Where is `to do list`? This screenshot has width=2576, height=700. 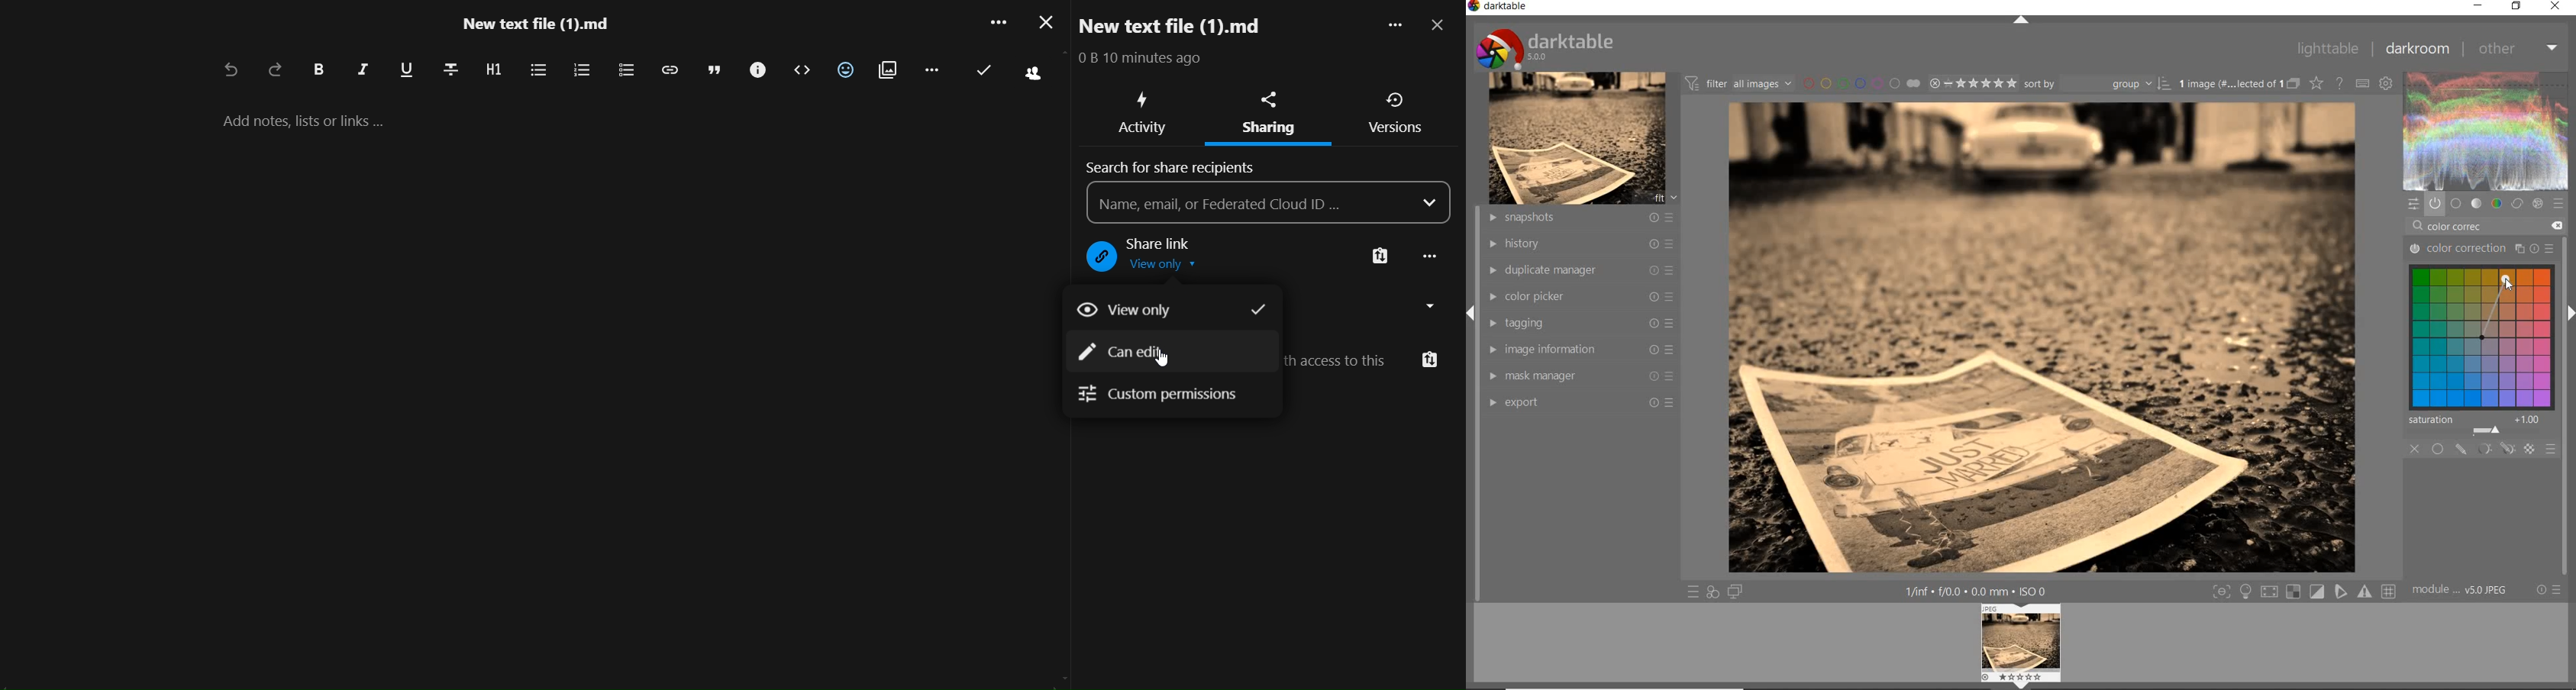 to do list is located at coordinates (625, 71).